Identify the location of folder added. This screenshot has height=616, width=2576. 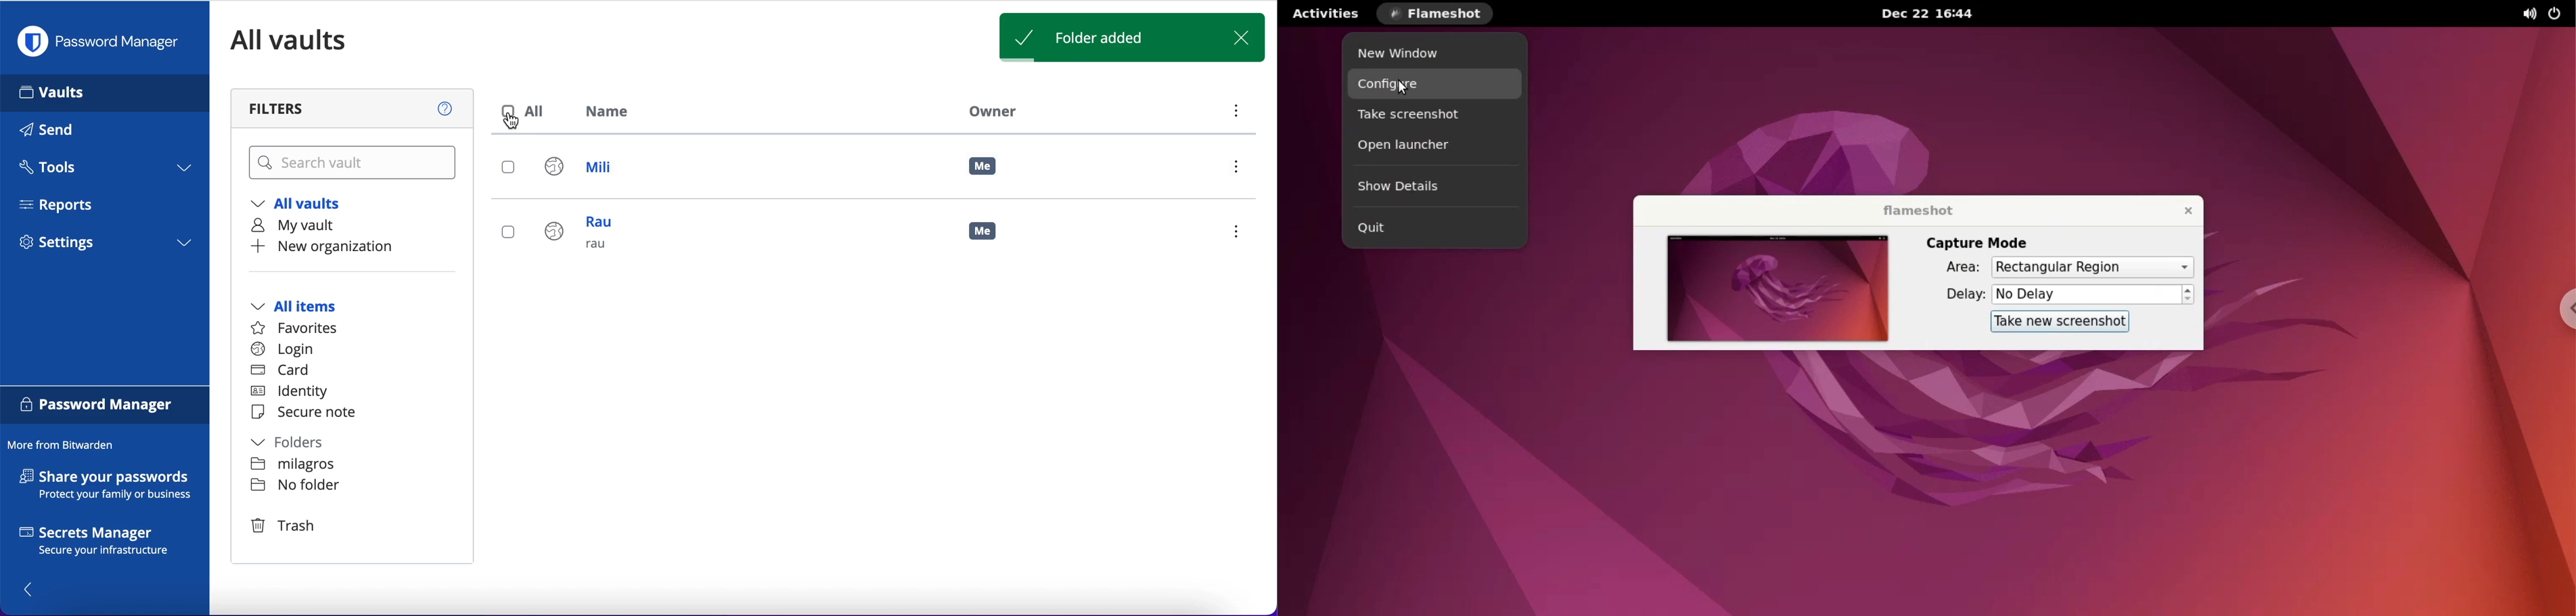
(1096, 39).